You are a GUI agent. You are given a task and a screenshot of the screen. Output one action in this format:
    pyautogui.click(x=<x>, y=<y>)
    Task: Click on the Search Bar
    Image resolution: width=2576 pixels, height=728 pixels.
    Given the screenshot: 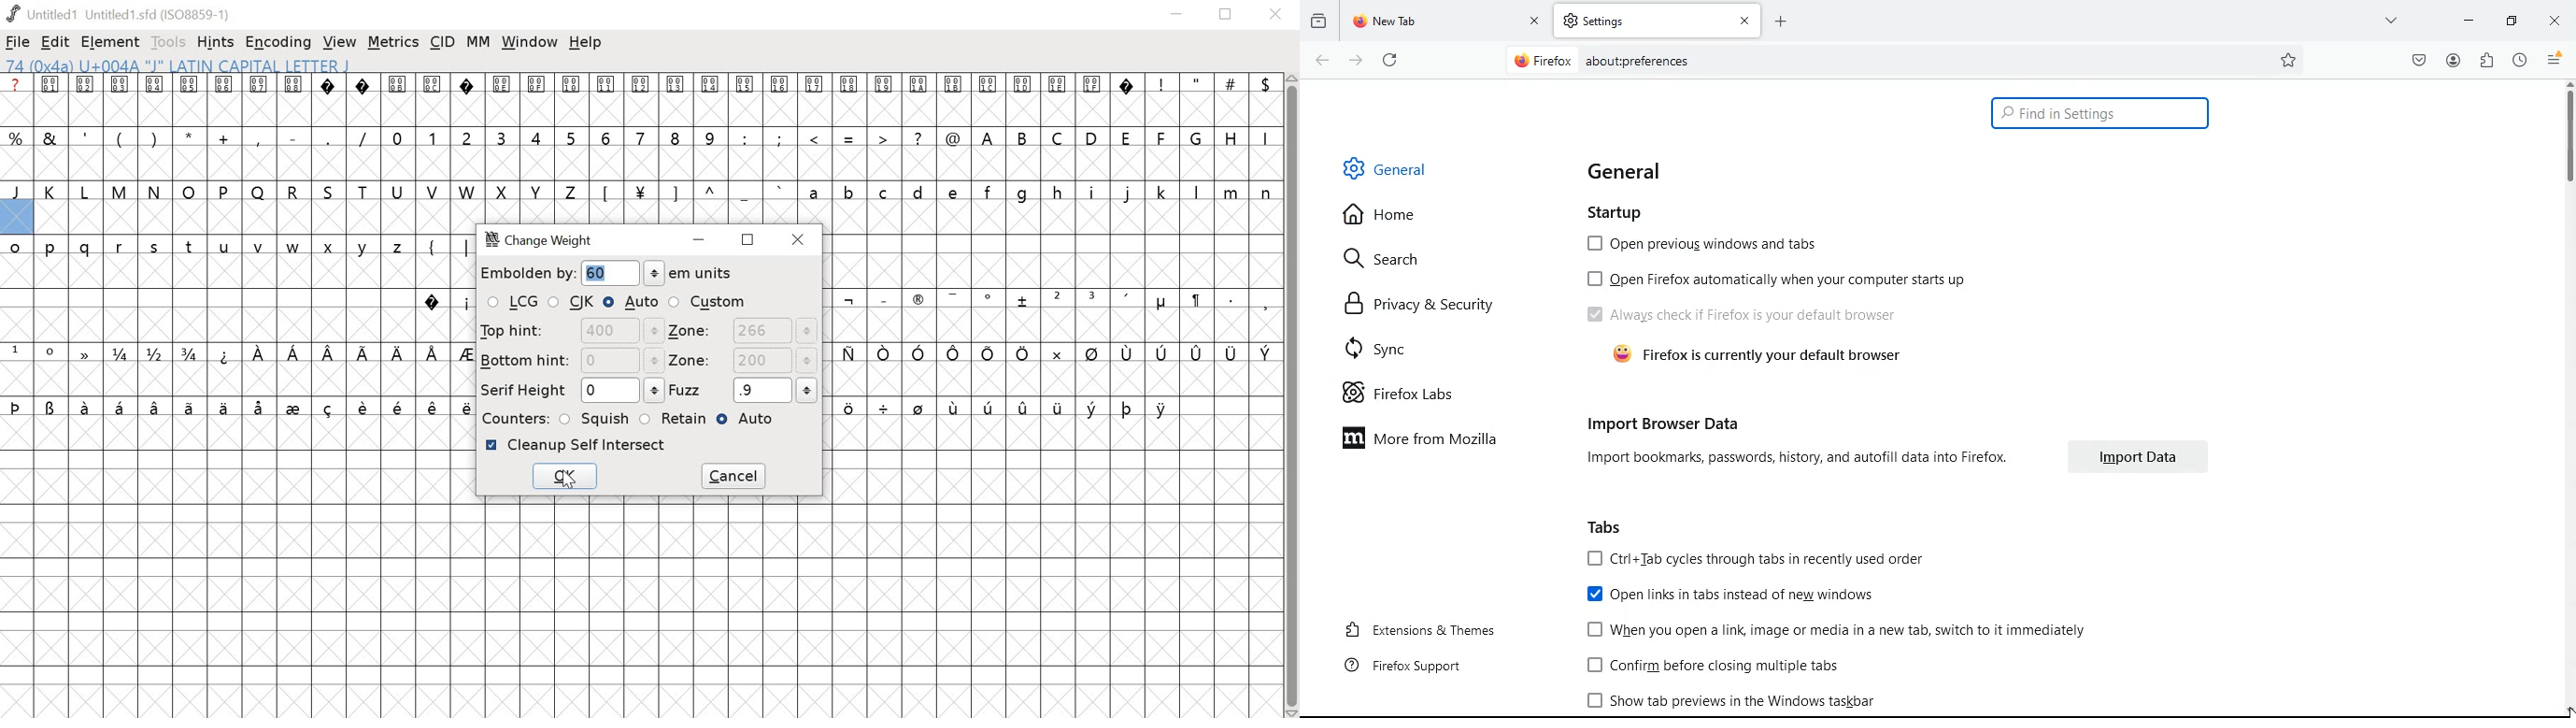 What is the action you would take?
    pyautogui.click(x=1903, y=59)
    